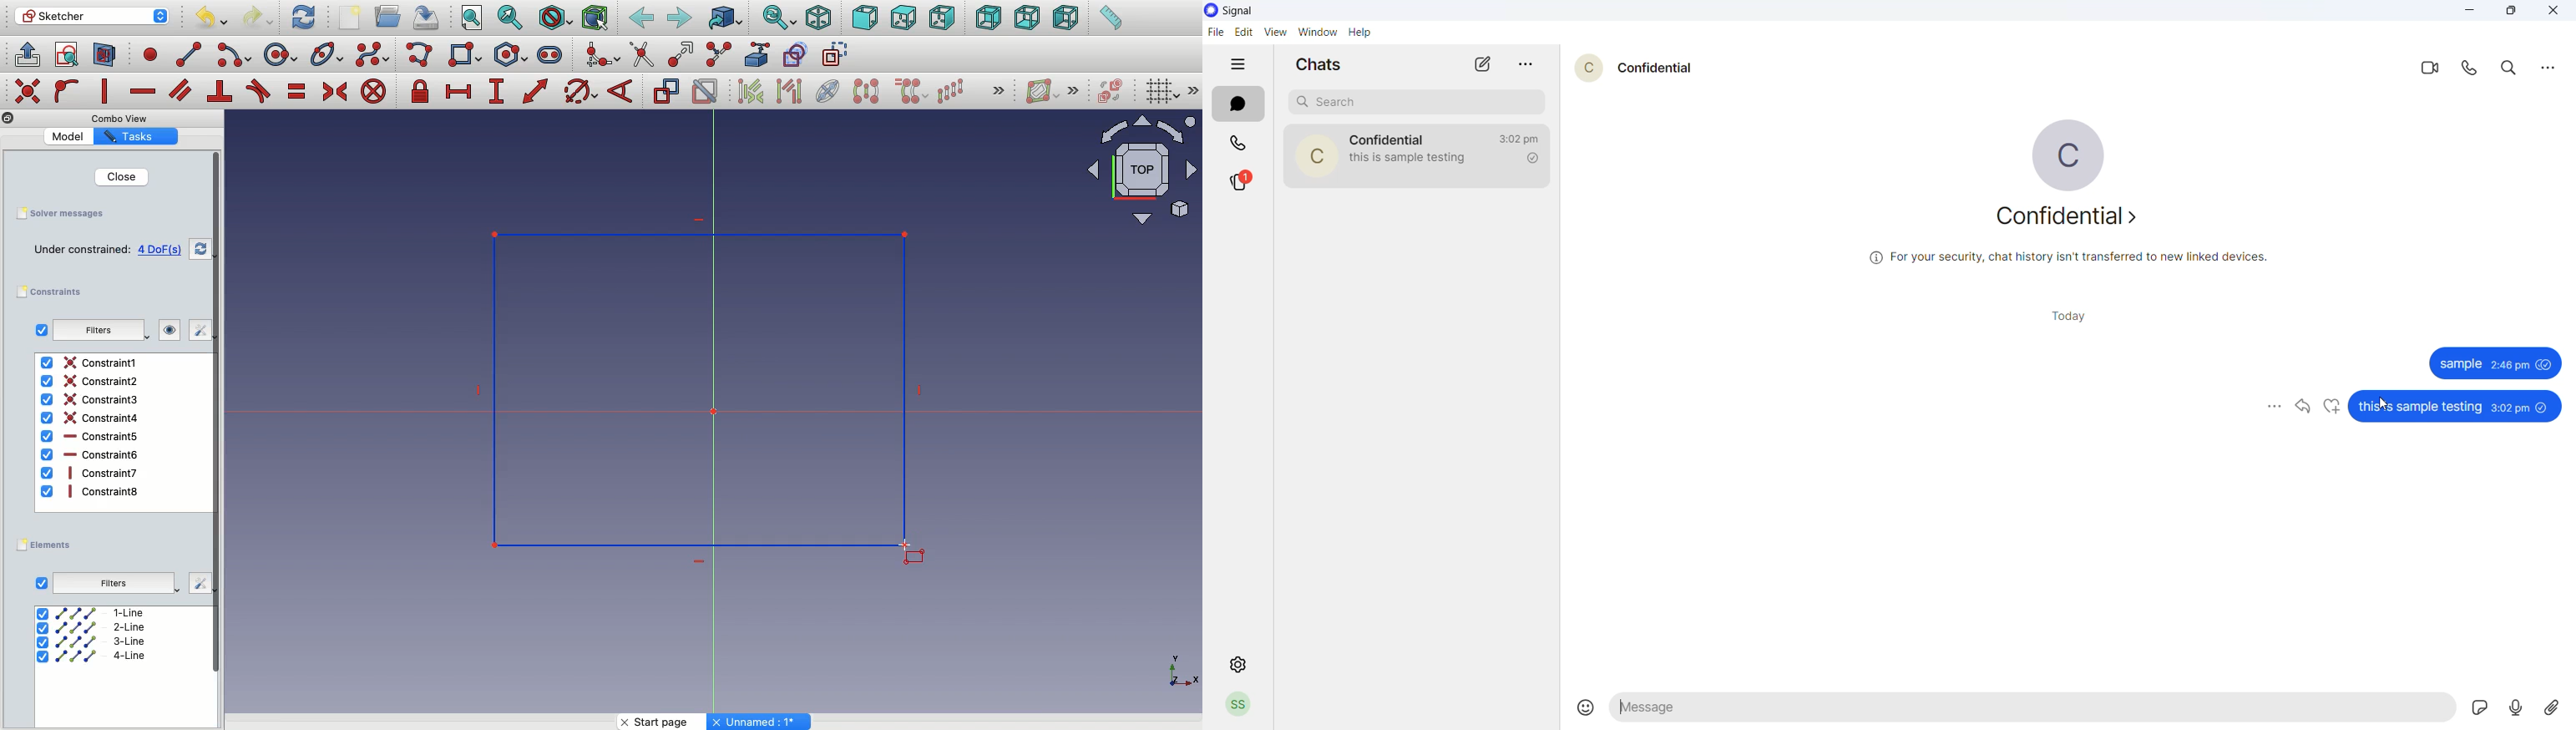  I want to click on Polygon, so click(514, 55).